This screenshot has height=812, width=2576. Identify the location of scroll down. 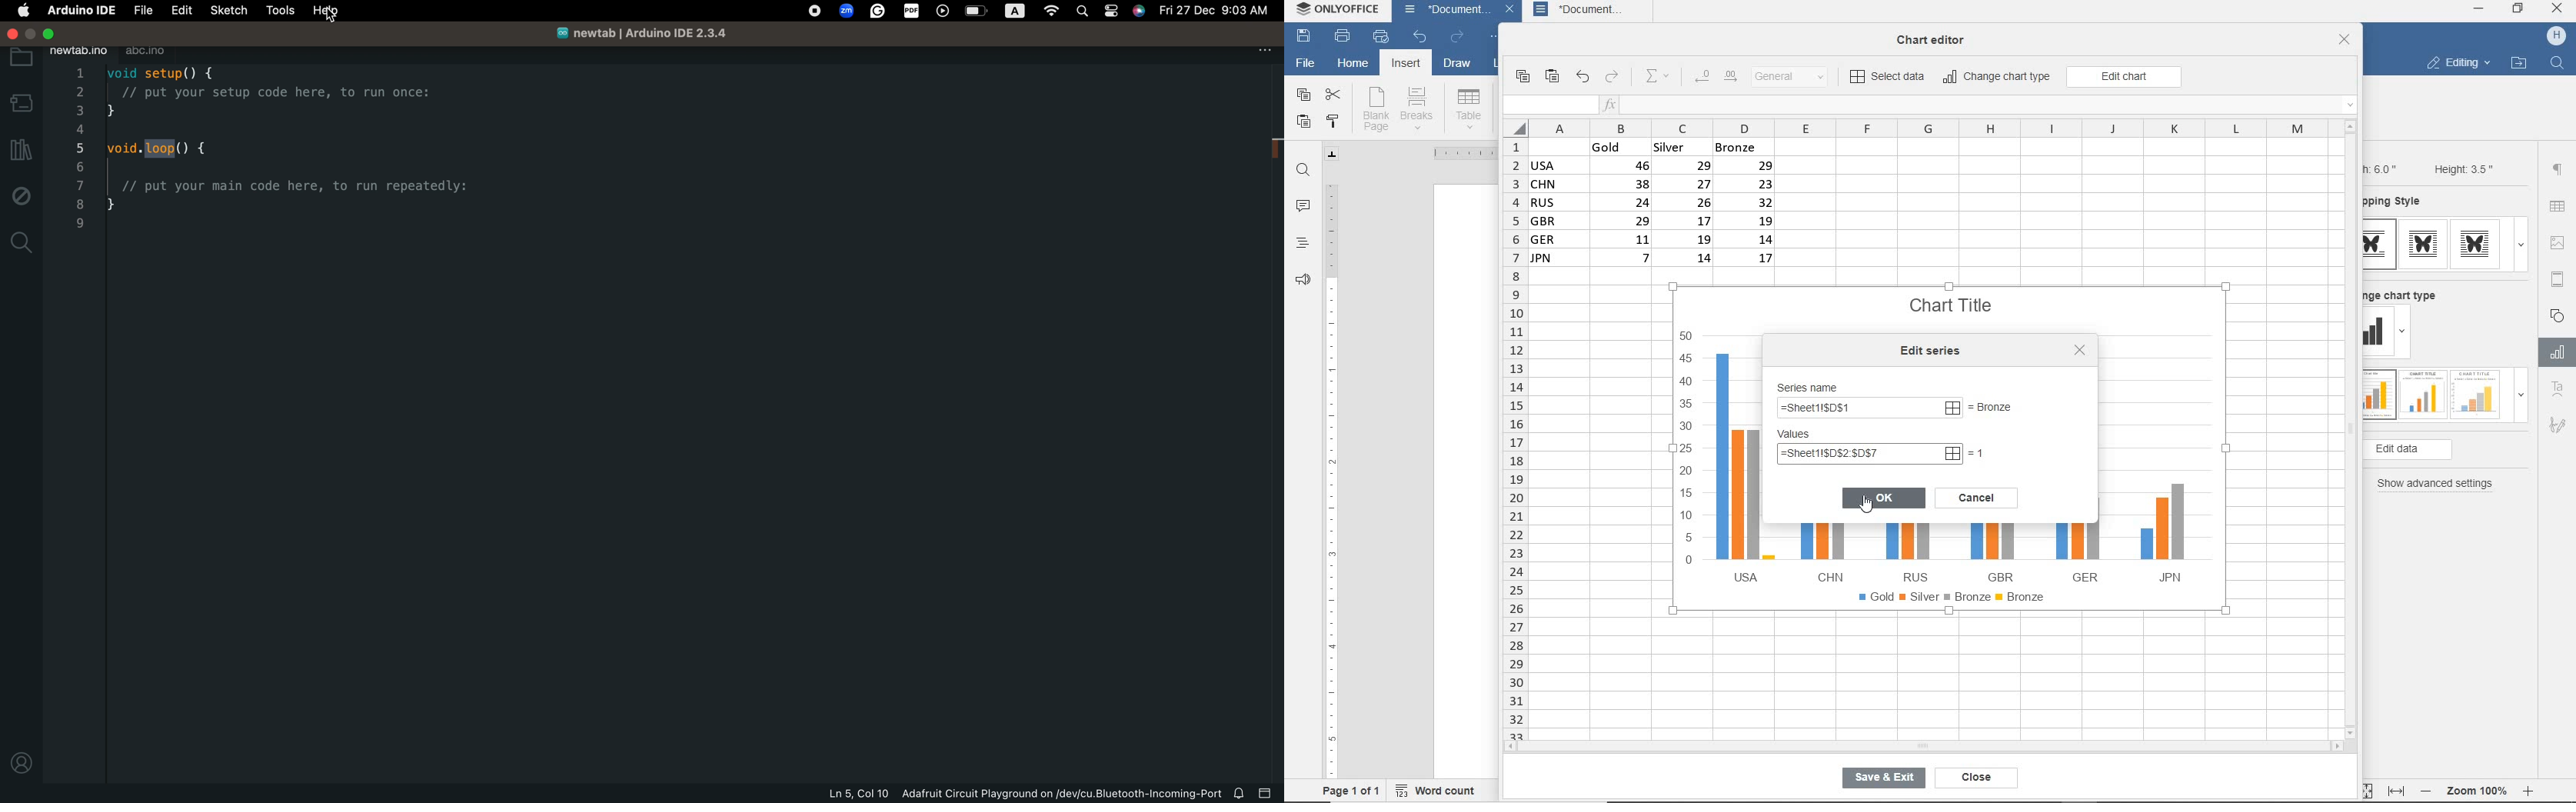
(2351, 731).